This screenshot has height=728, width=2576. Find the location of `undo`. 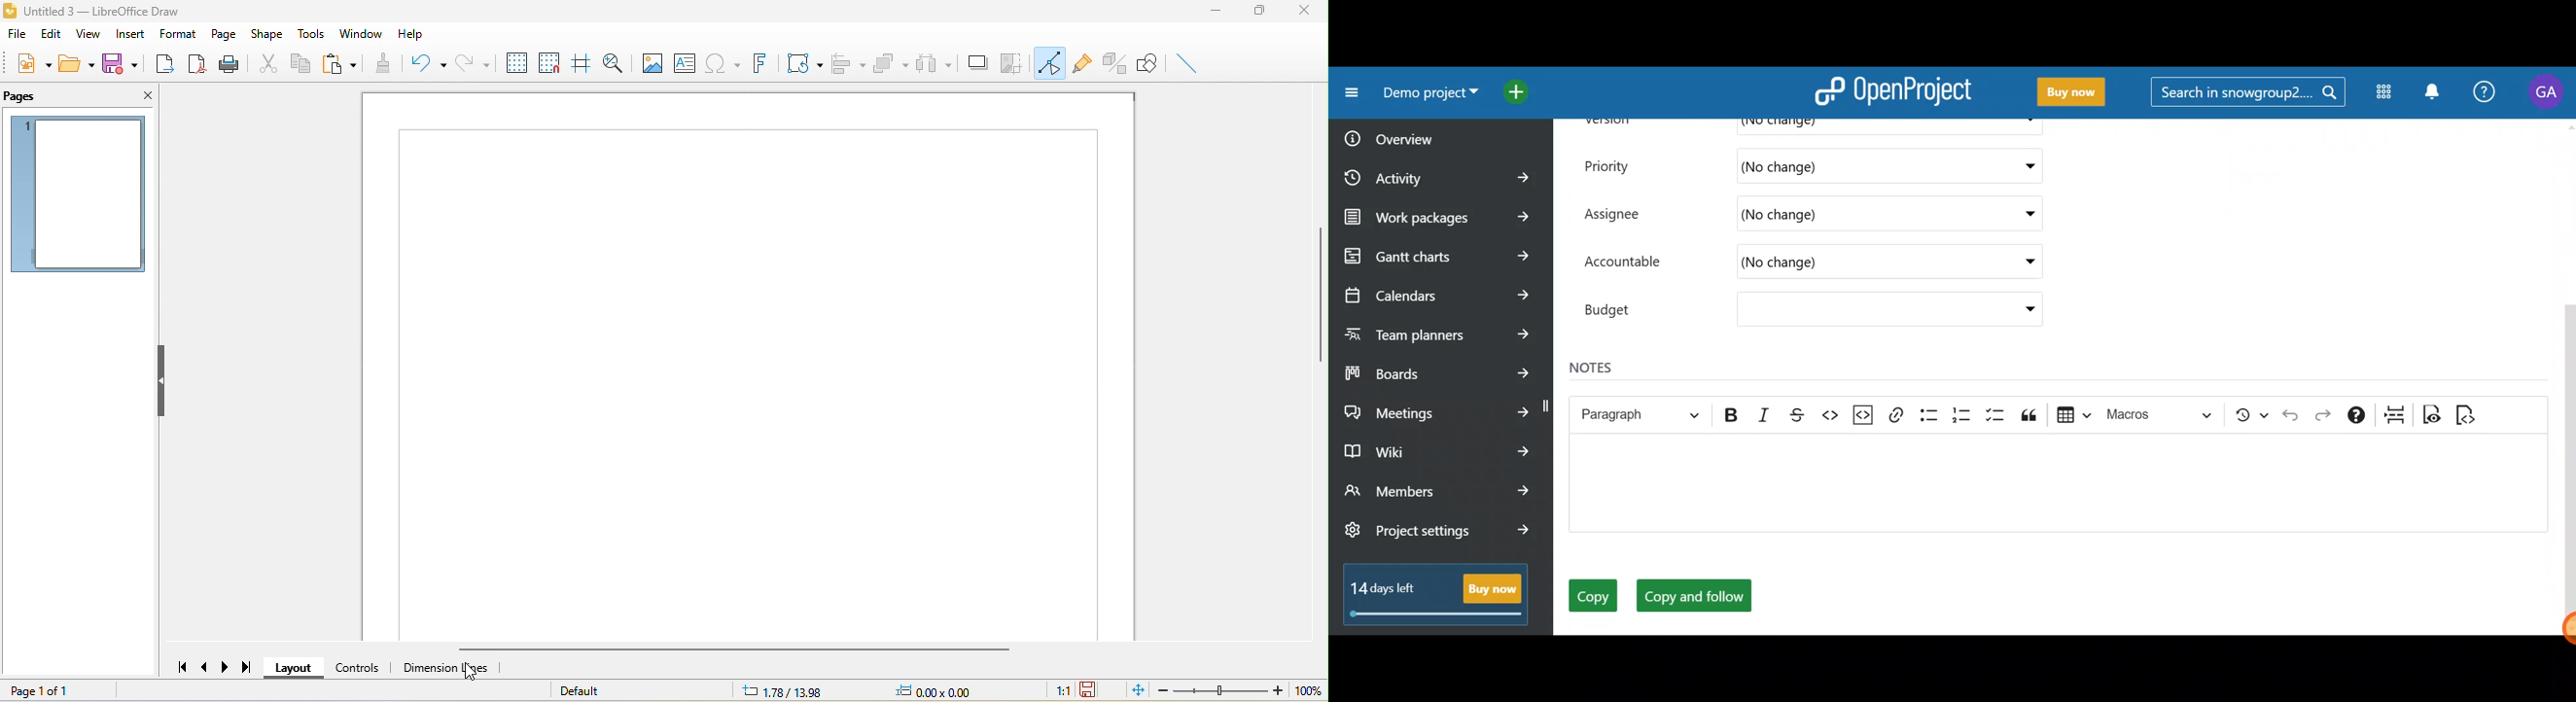

undo is located at coordinates (424, 62).